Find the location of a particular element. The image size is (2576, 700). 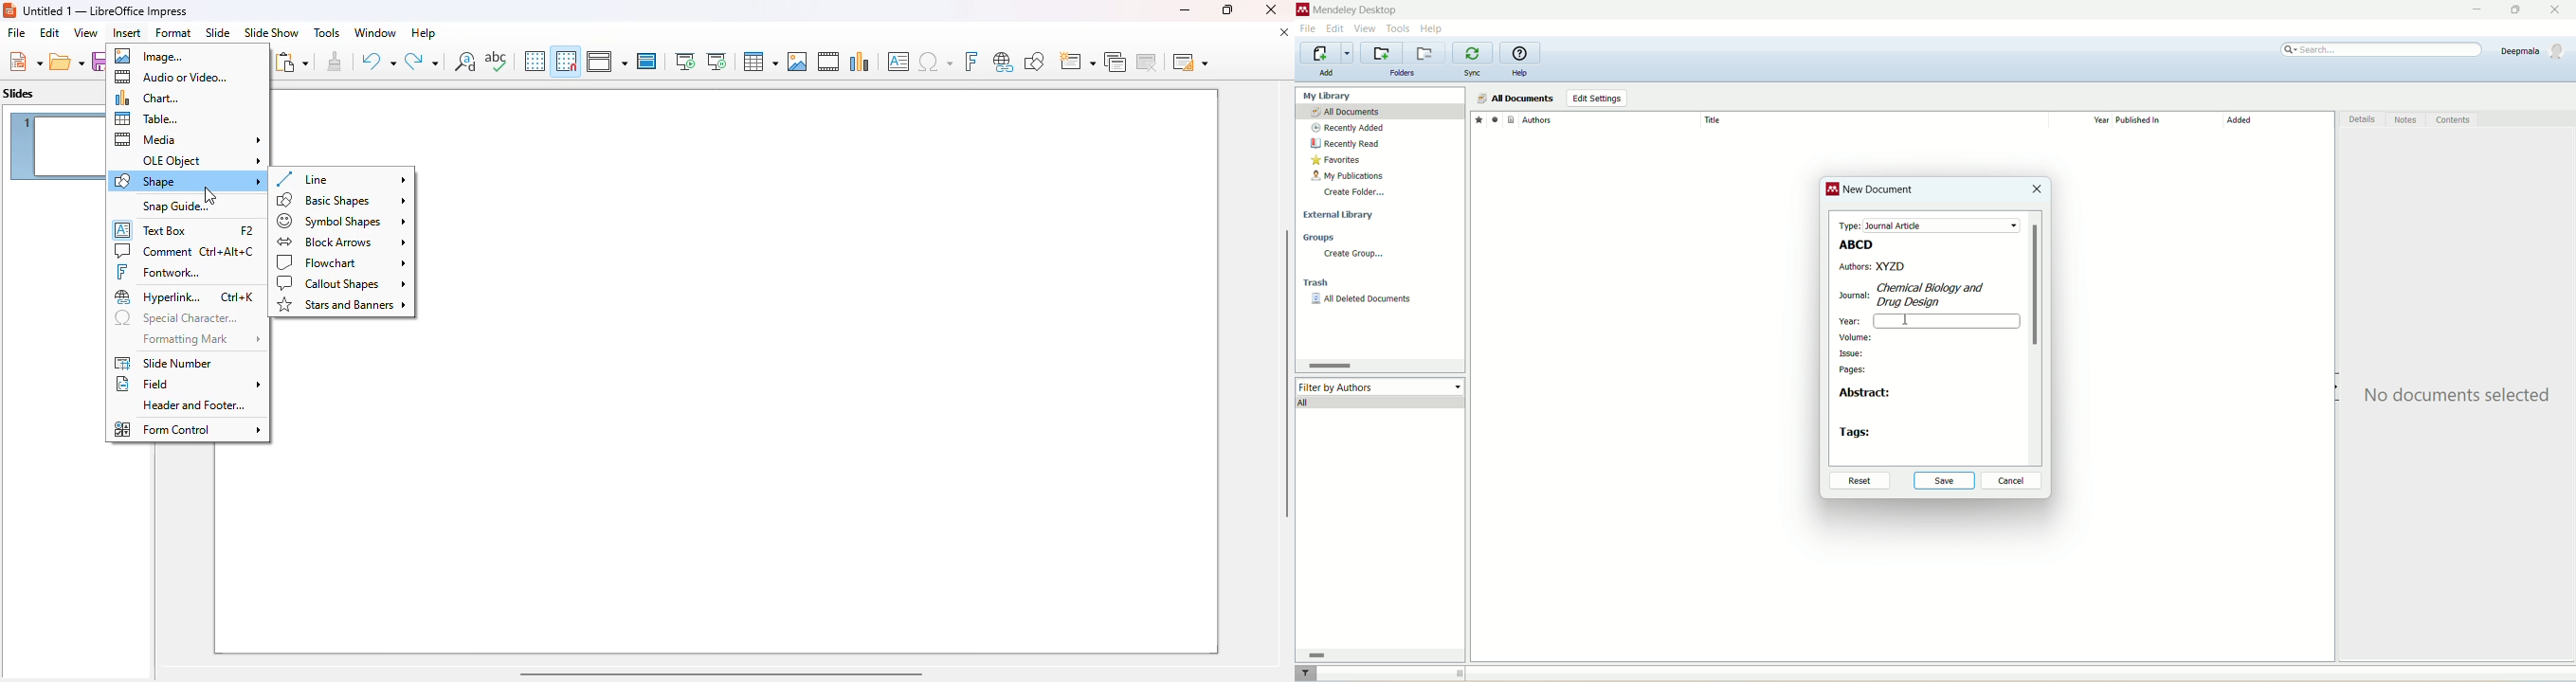

symbol shapes is located at coordinates (342, 221).